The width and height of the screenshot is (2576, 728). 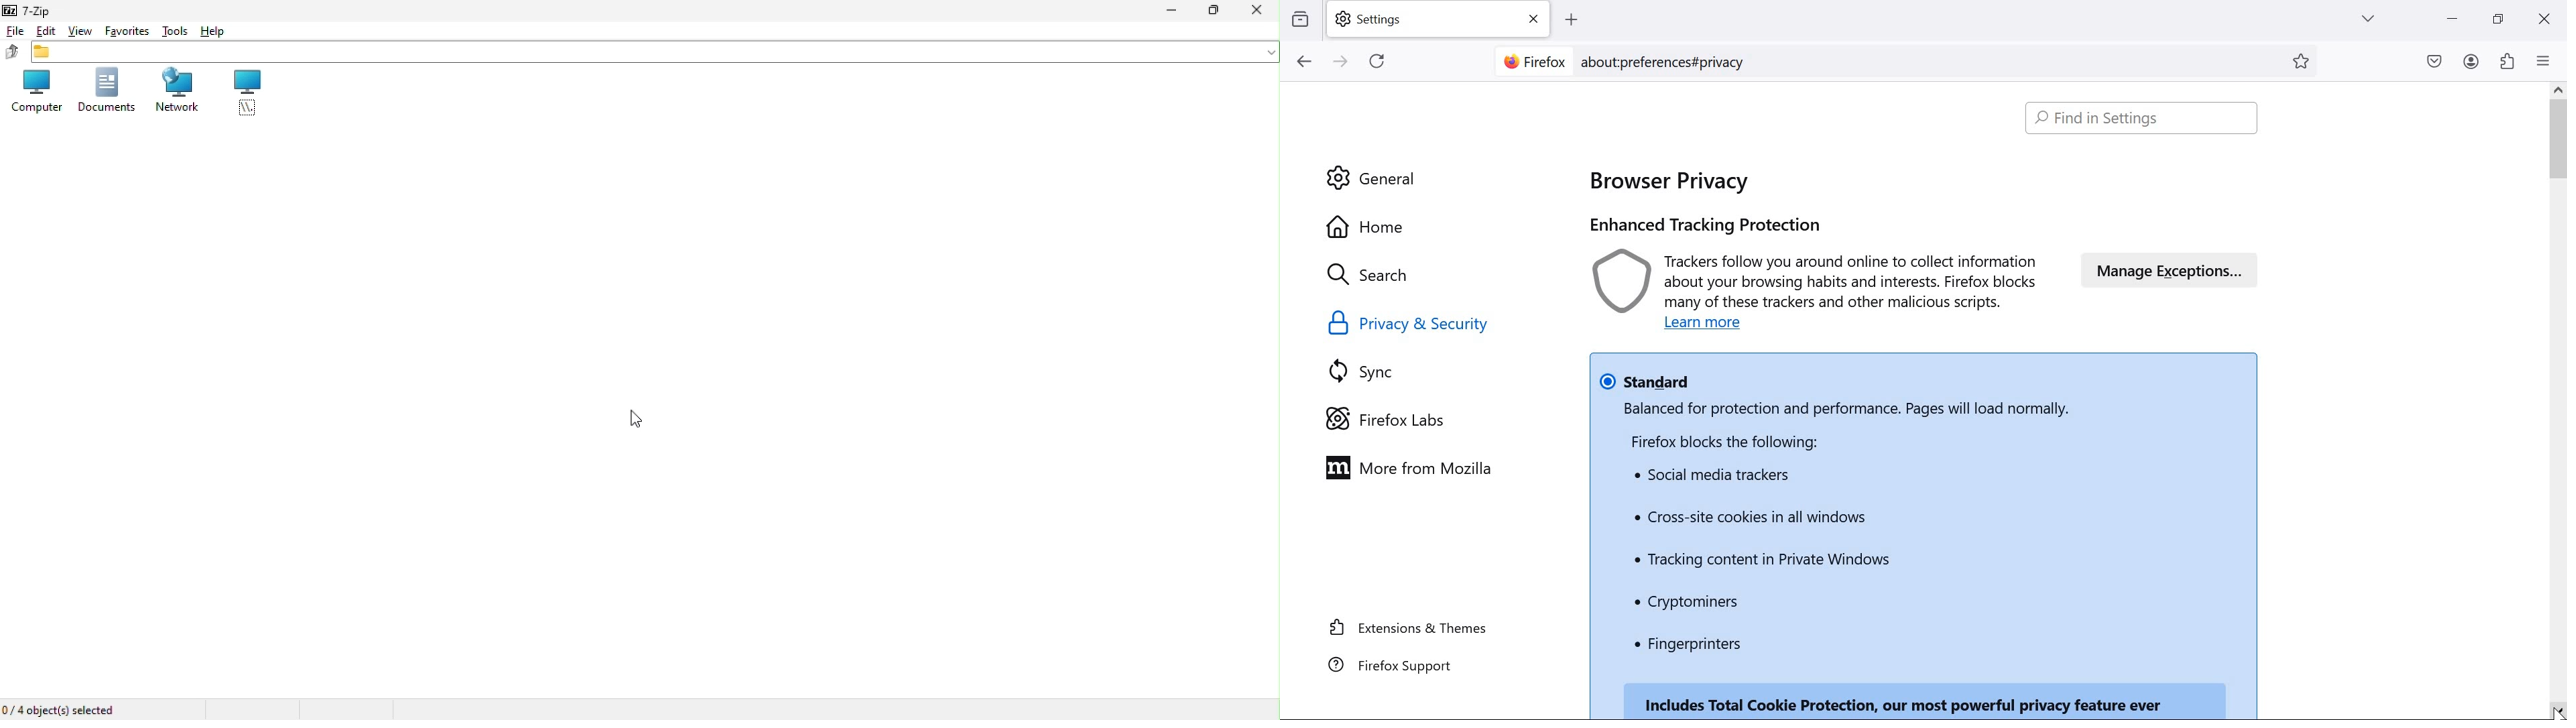 What do you see at coordinates (38, 94) in the screenshot?
I see `Computer` at bounding box center [38, 94].